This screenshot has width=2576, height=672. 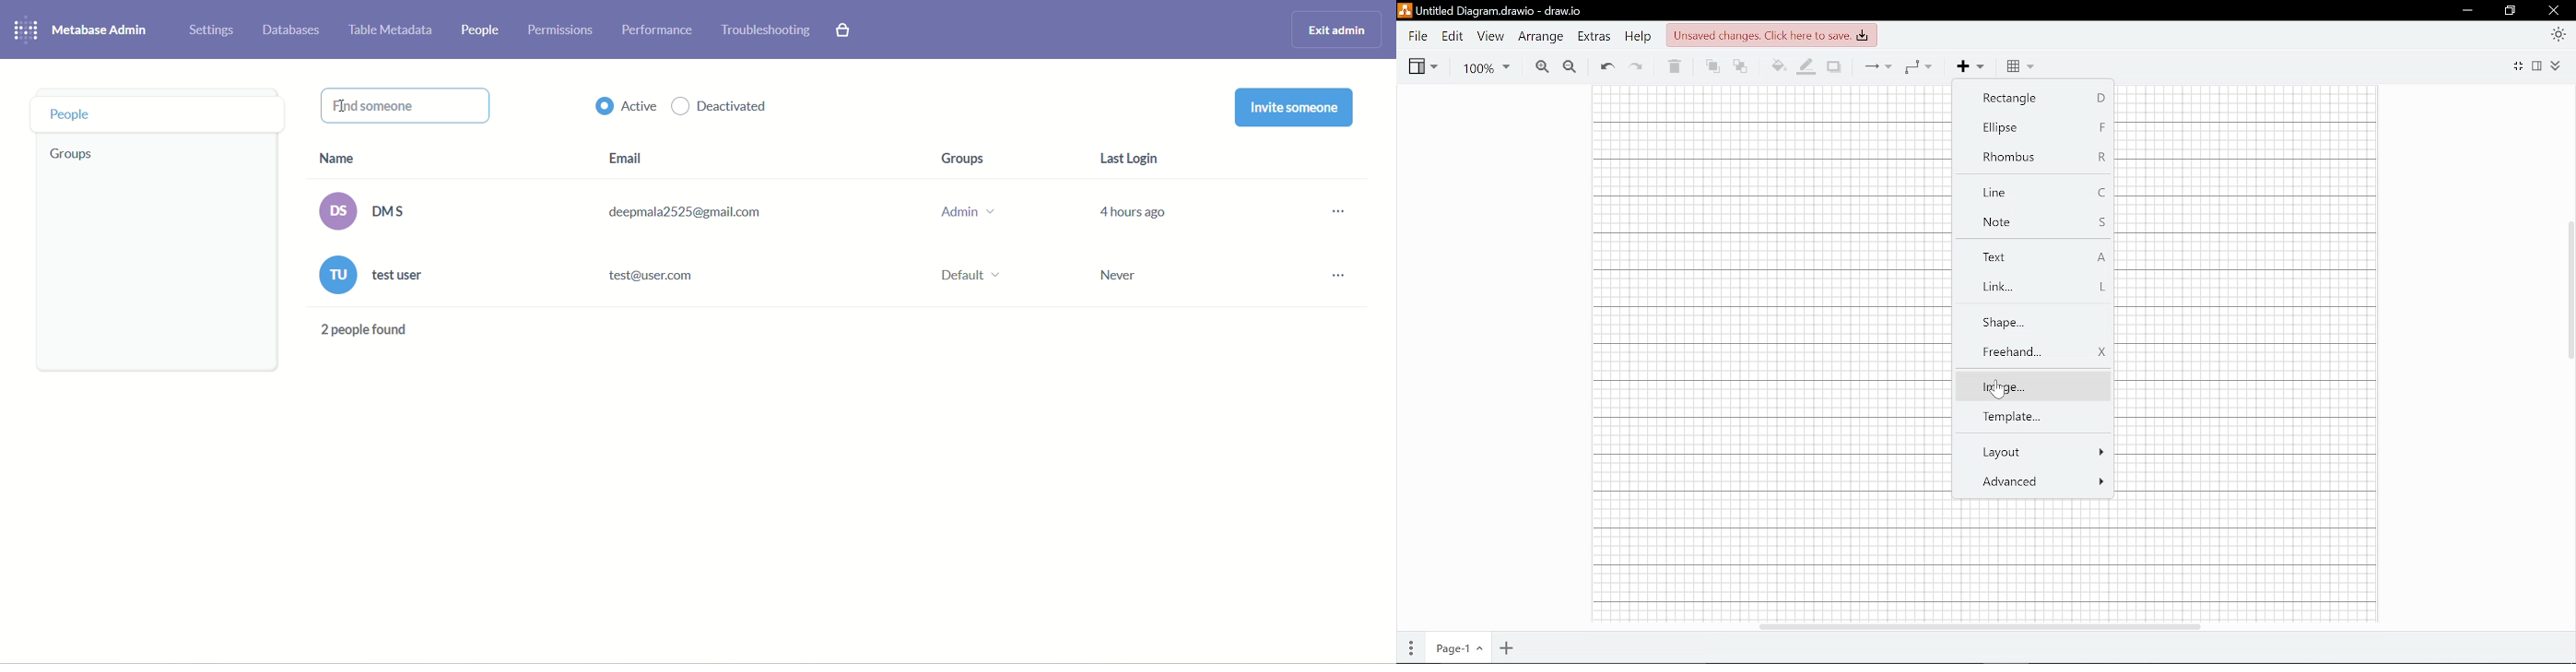 I want to click on Delete, so click(x=1674, y=67).